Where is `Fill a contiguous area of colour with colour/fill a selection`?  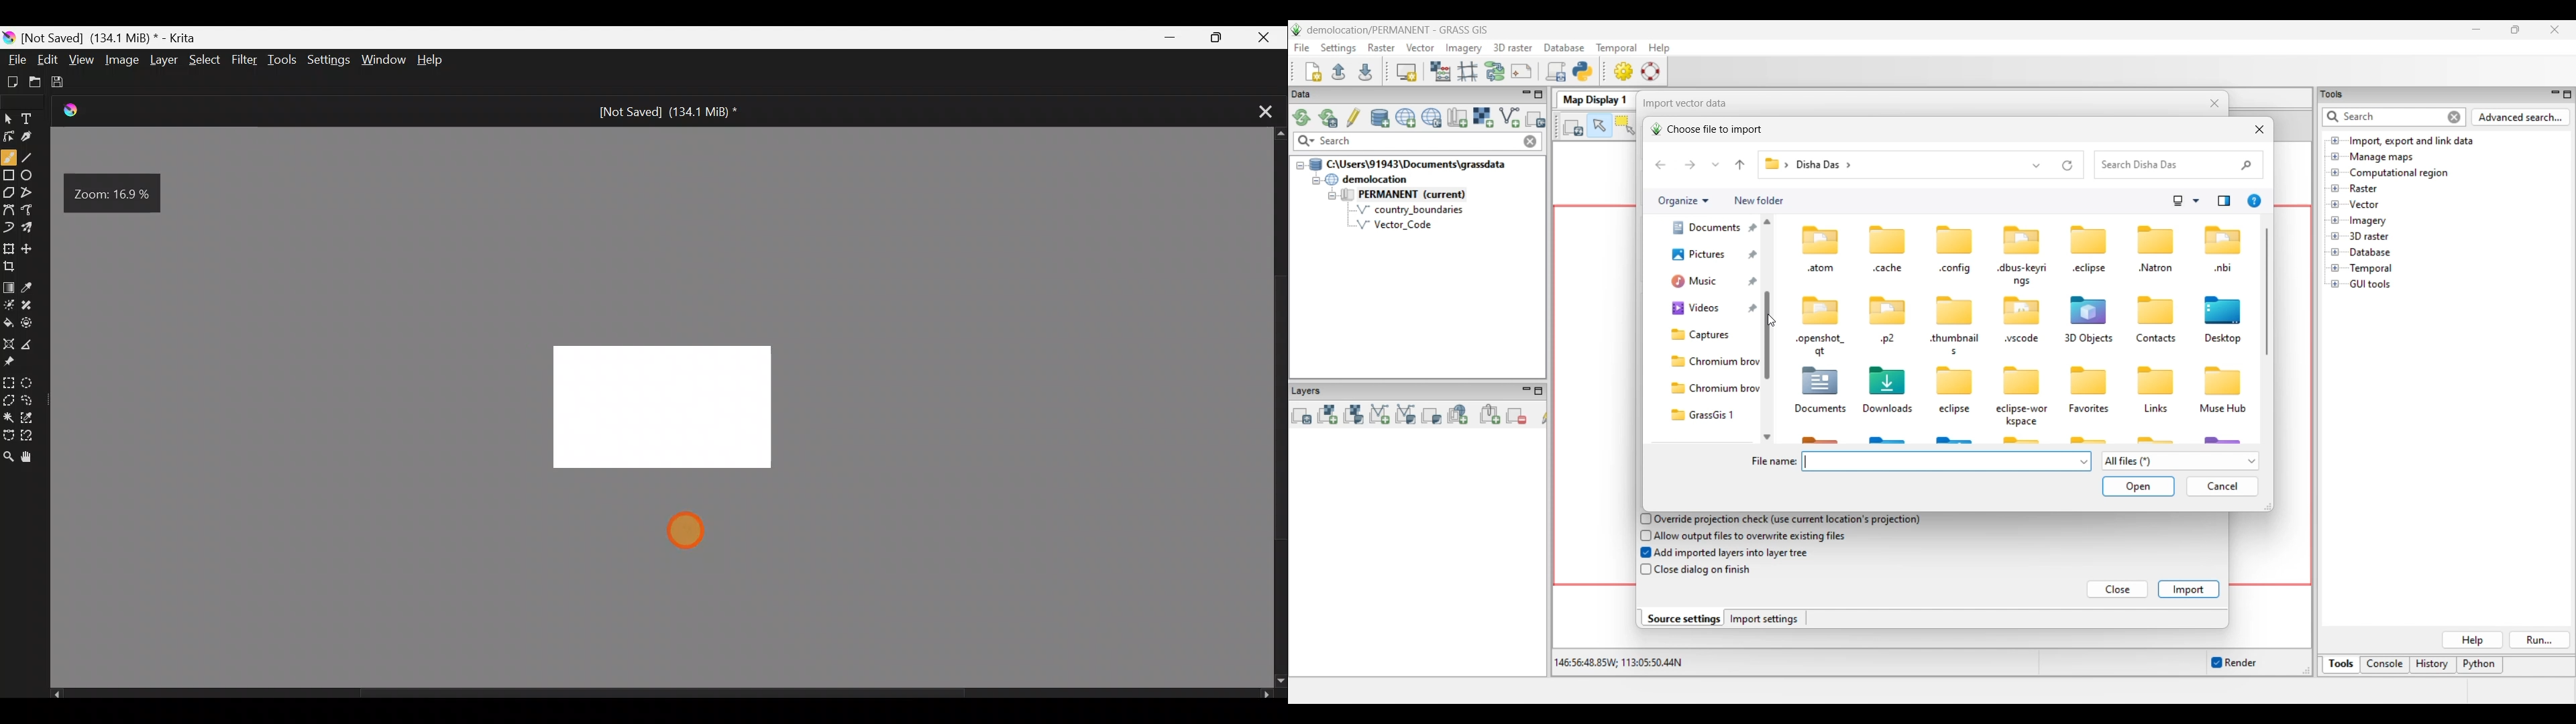
Fill a contiguous area of colour with colour/fill a selection is located at coordinates (8, 321).